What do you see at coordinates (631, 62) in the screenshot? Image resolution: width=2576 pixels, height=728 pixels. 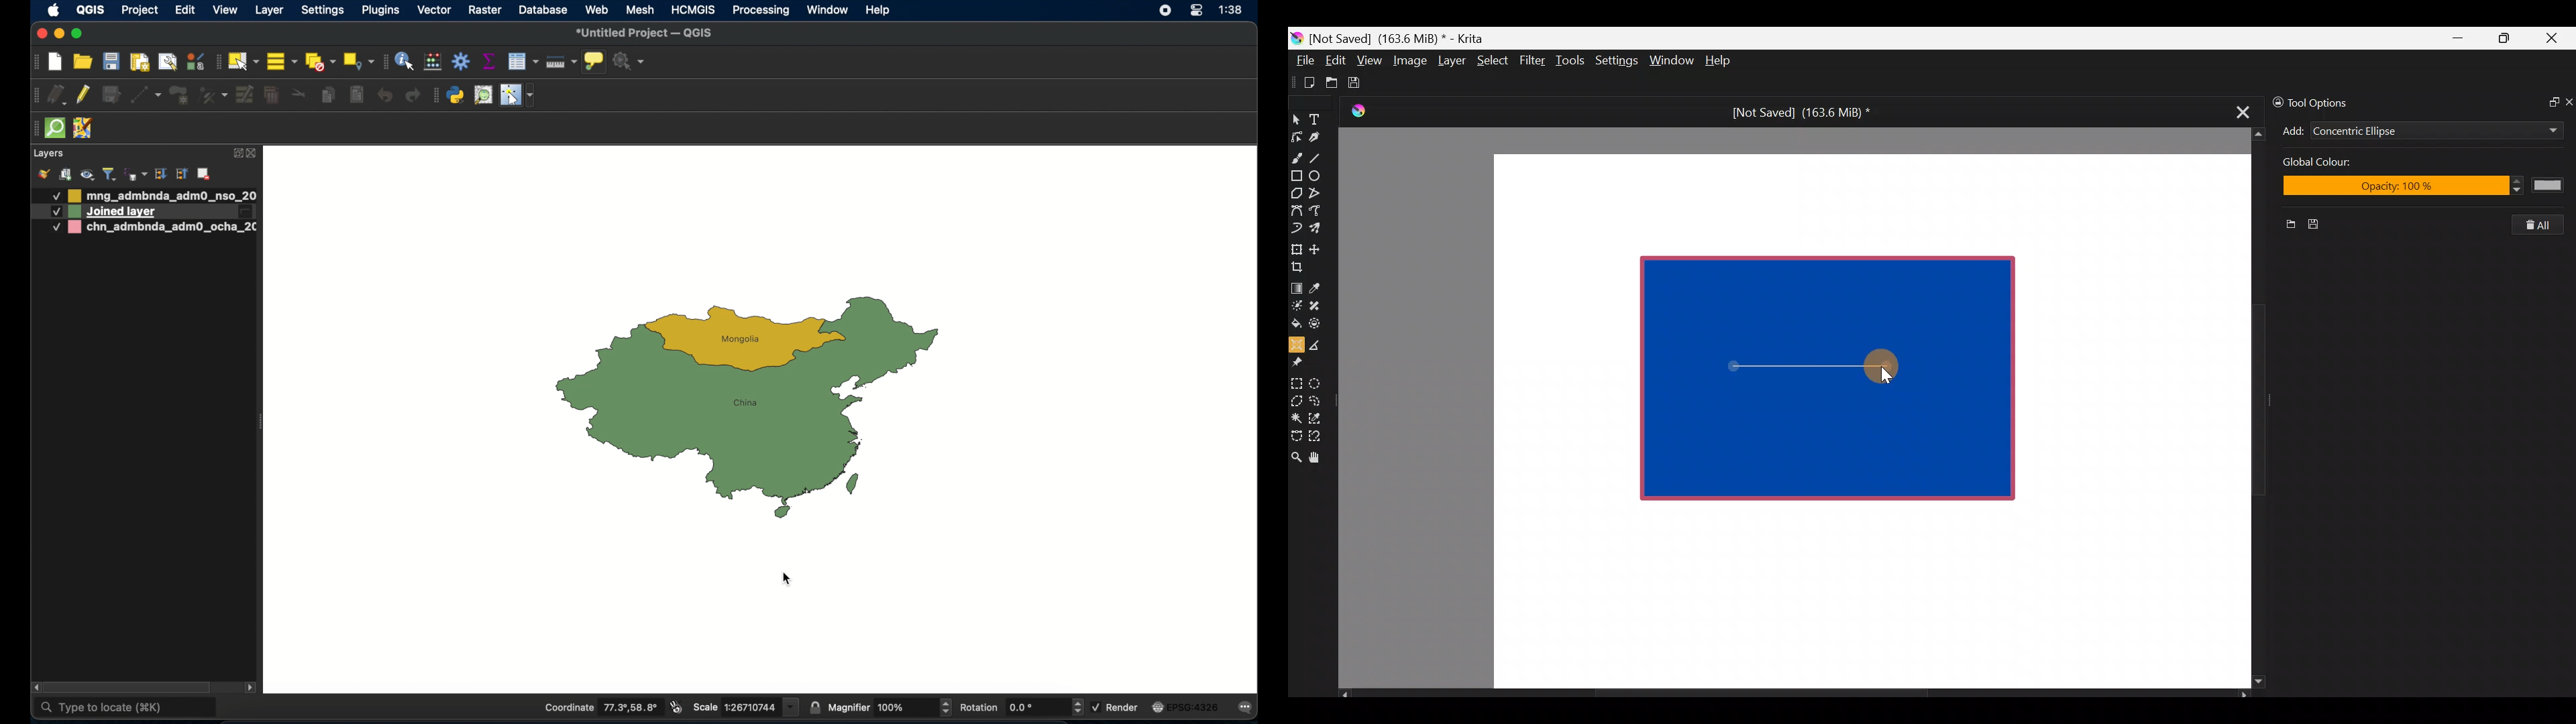 I see `no action selected` at bounding box center [631, 62].